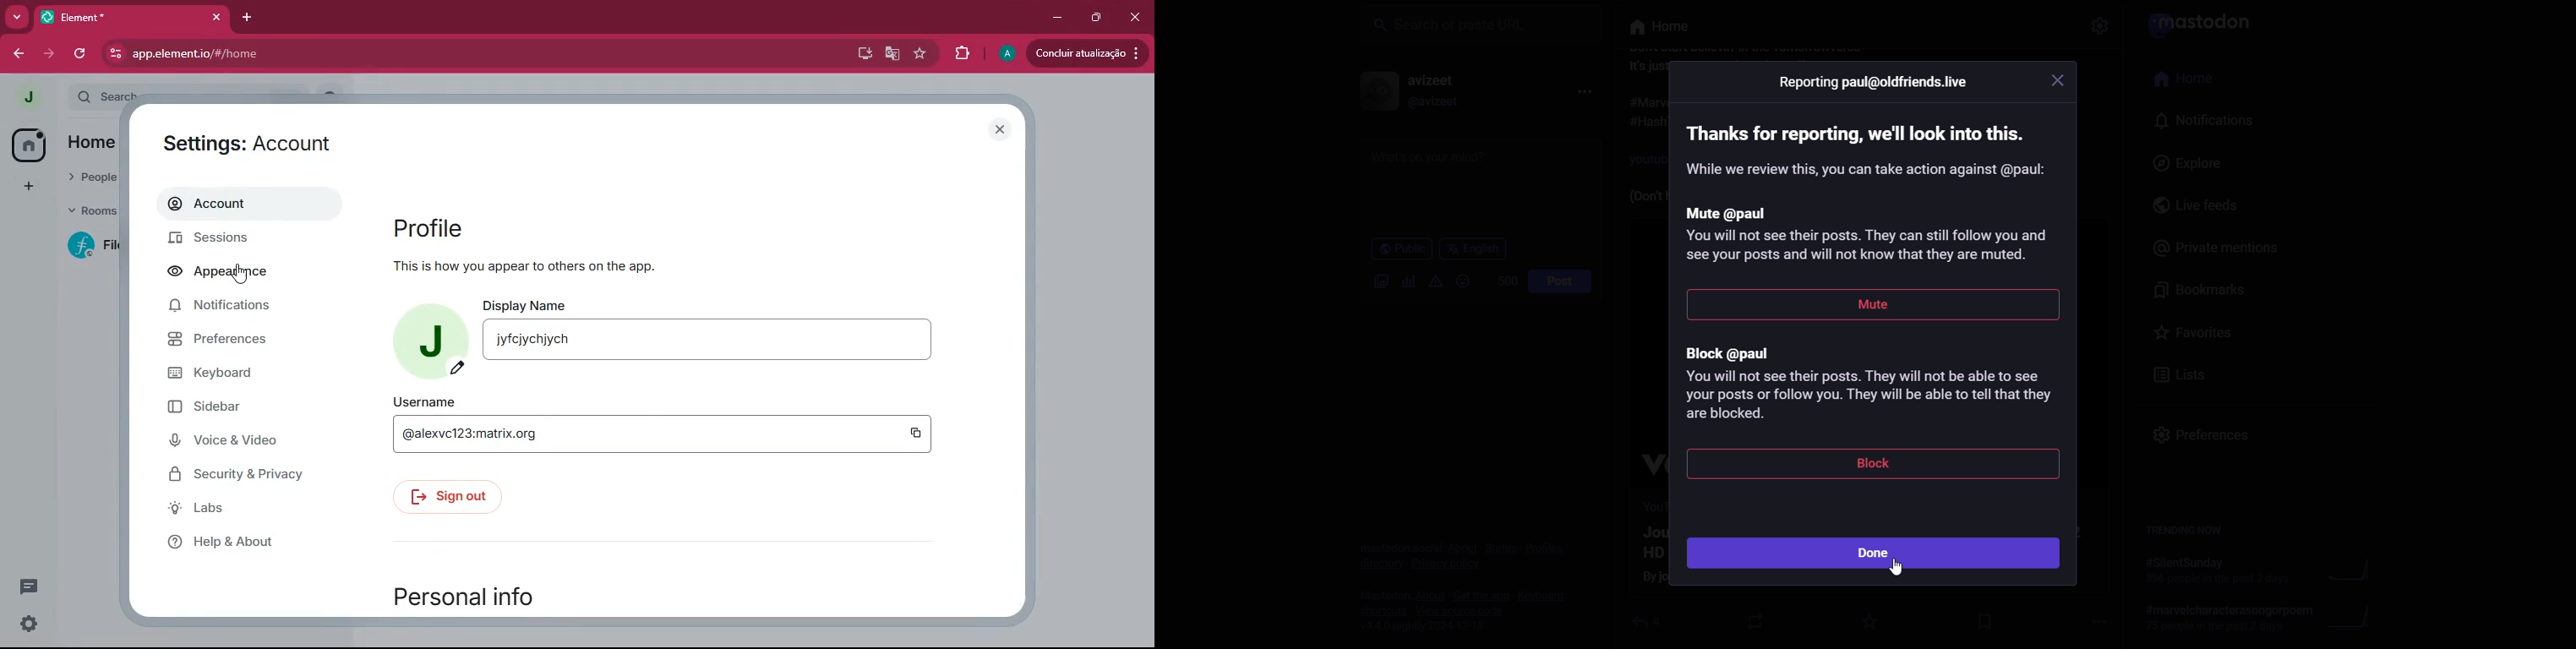  I want to click on display name, so click(713, 342).